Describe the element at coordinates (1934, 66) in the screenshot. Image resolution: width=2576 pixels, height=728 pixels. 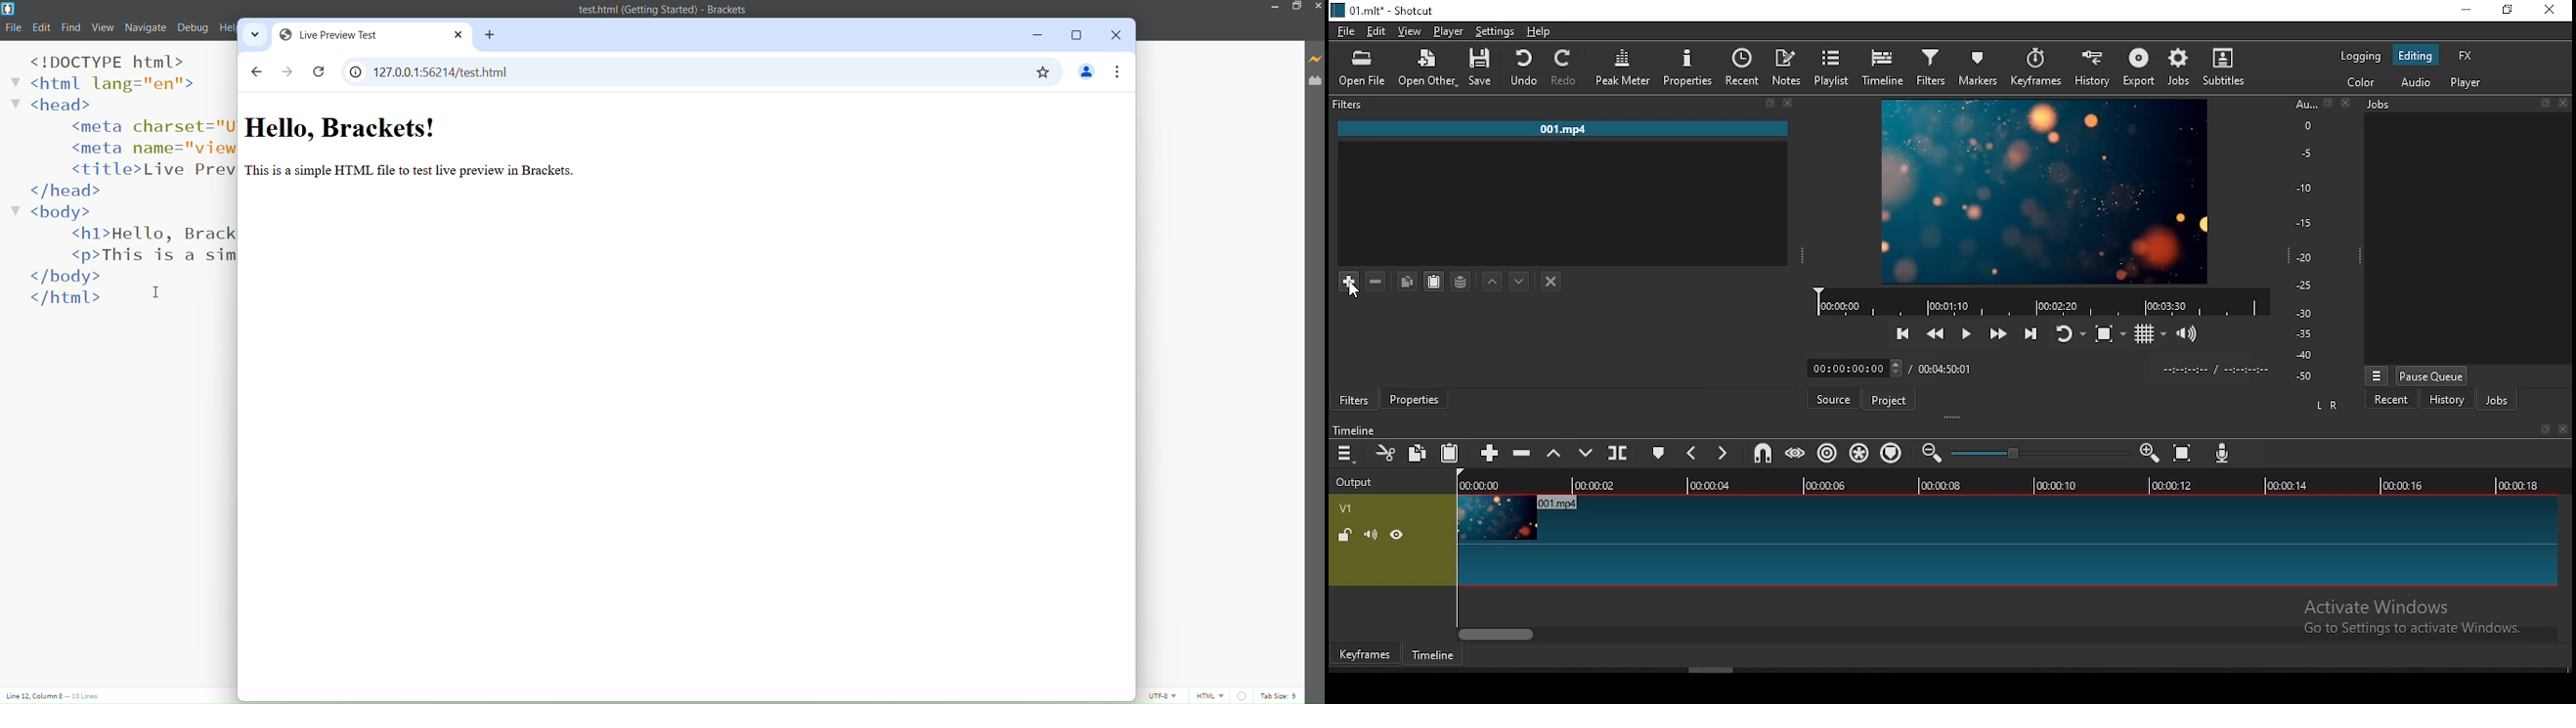
I see `filters` at that location.